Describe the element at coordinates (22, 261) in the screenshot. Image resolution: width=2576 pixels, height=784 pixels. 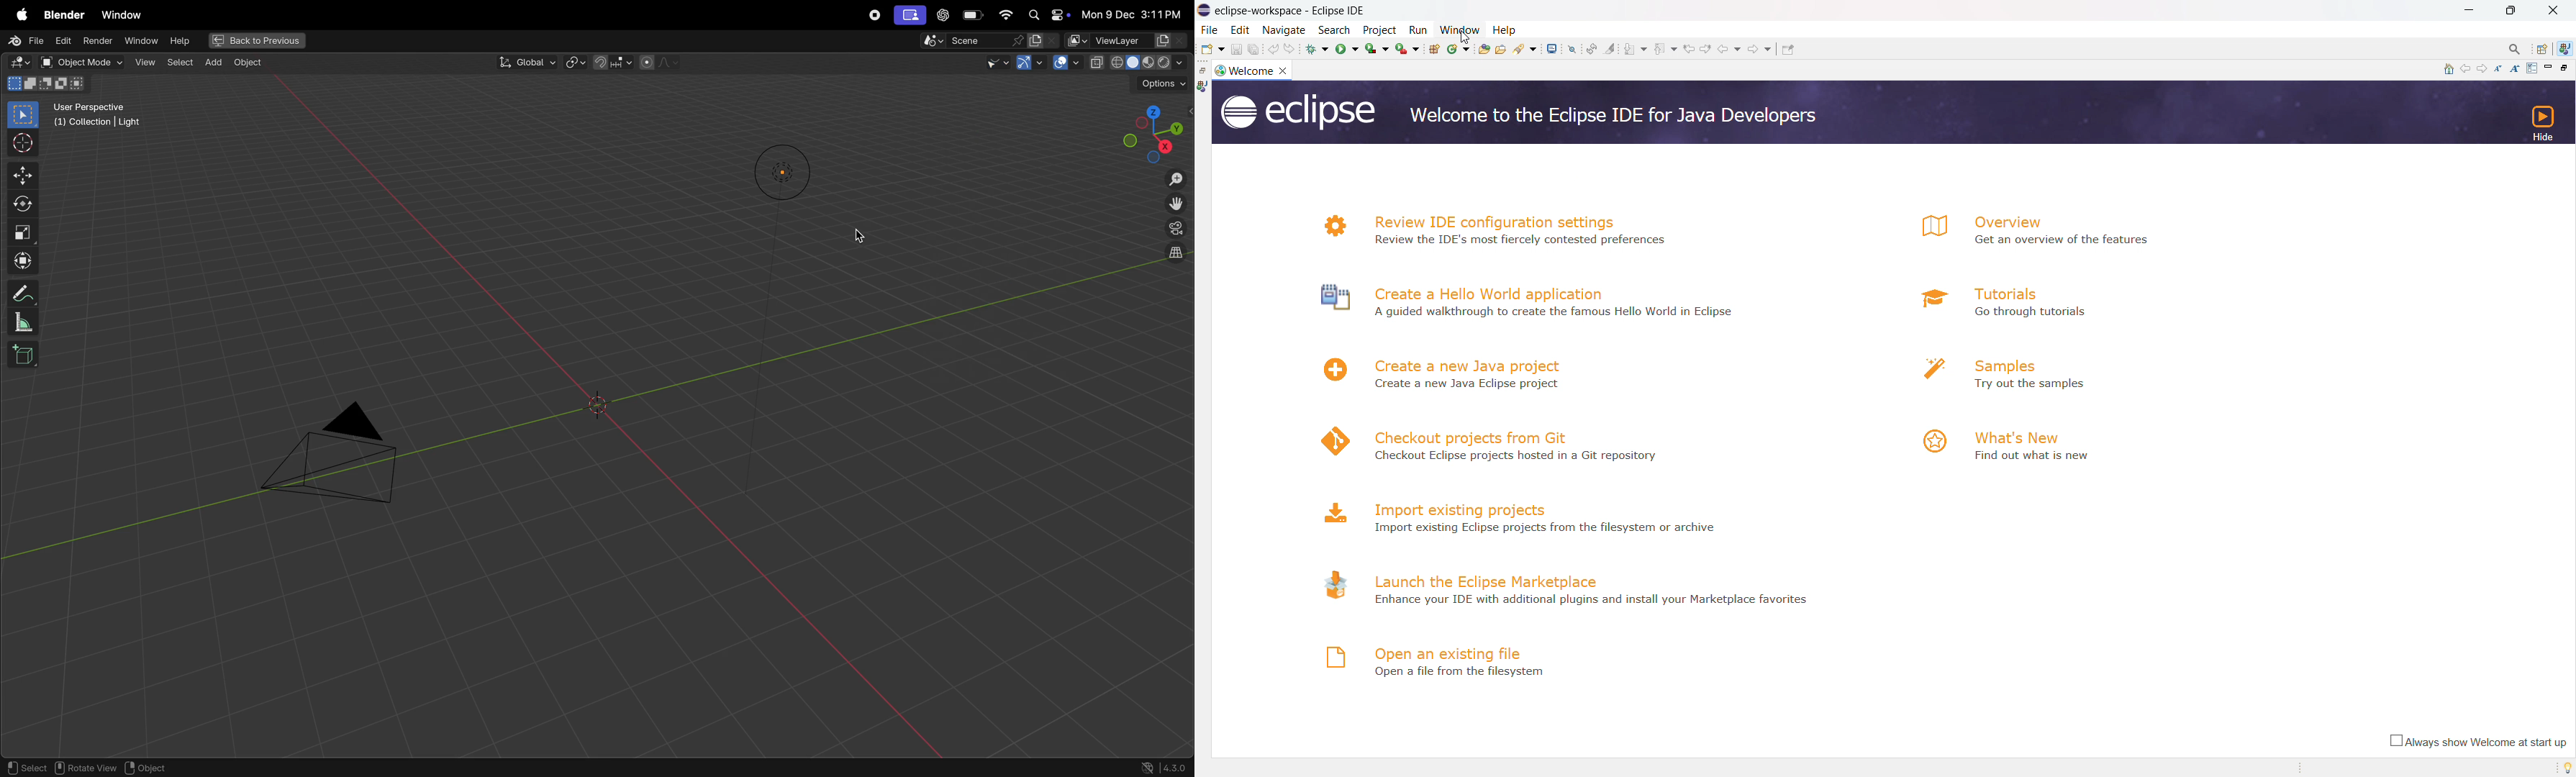
I see `transform` at that location.